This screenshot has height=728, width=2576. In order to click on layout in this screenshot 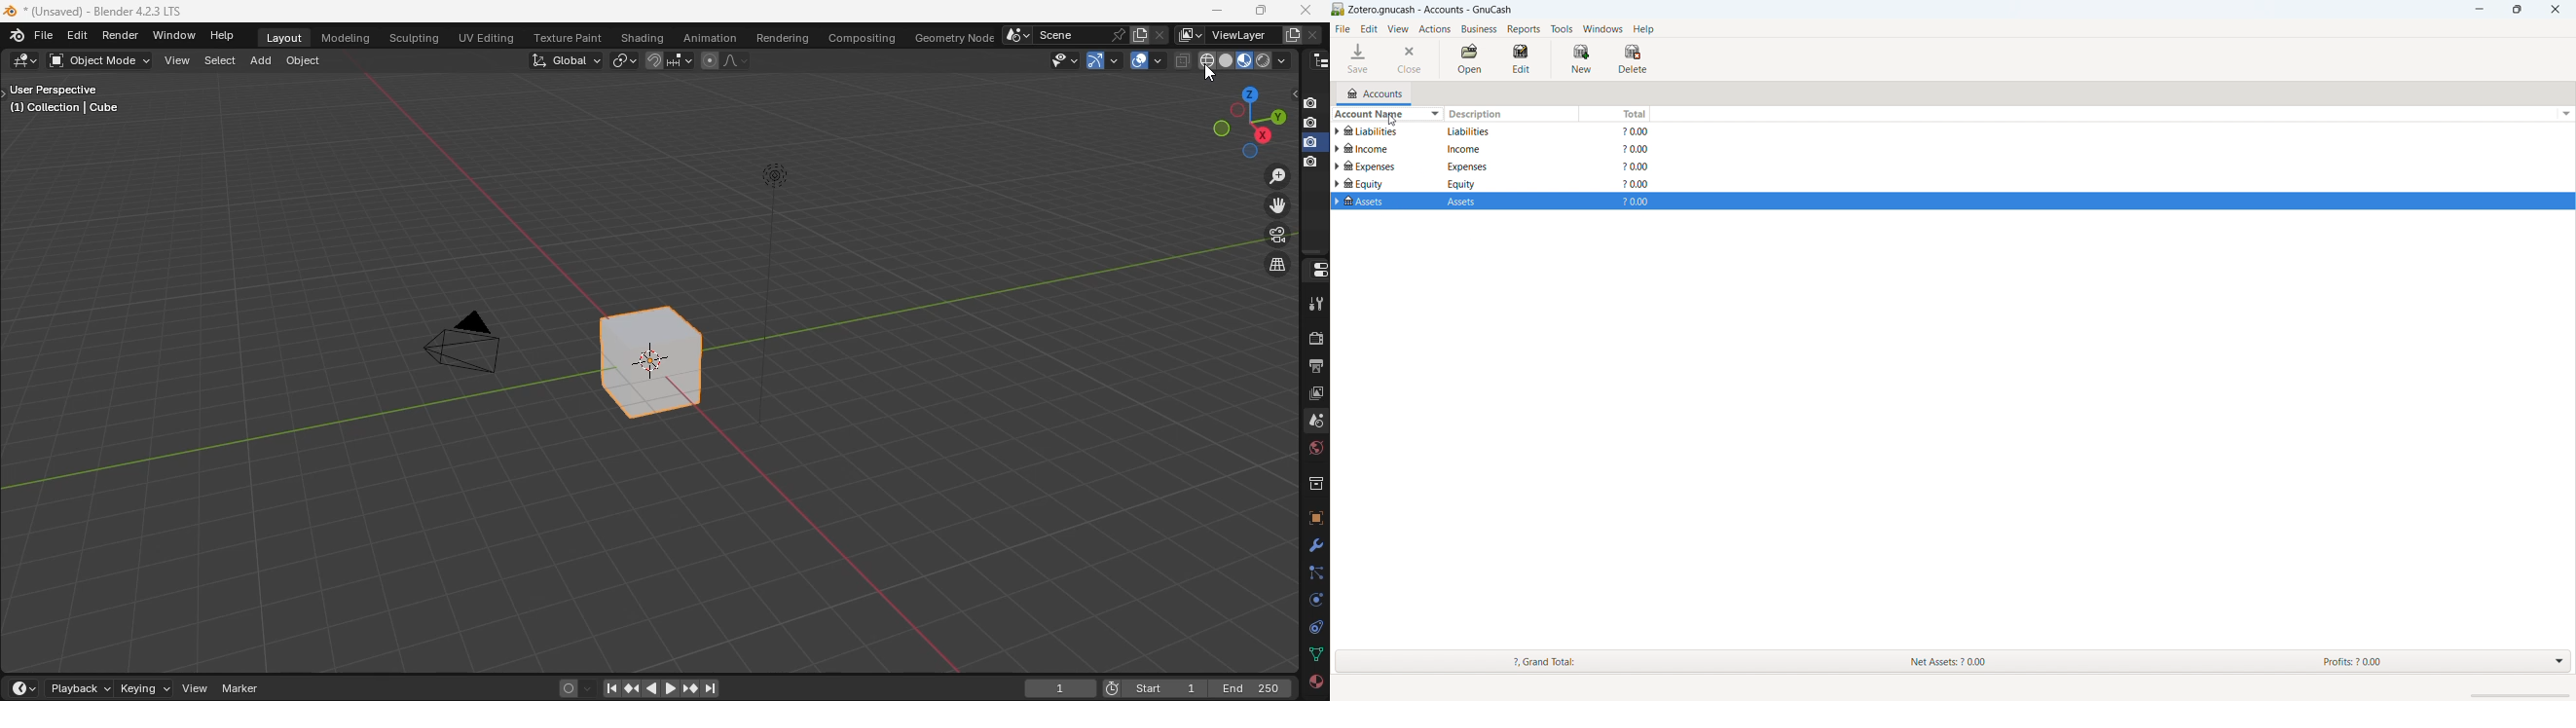, I will do `click(284, 38)`.